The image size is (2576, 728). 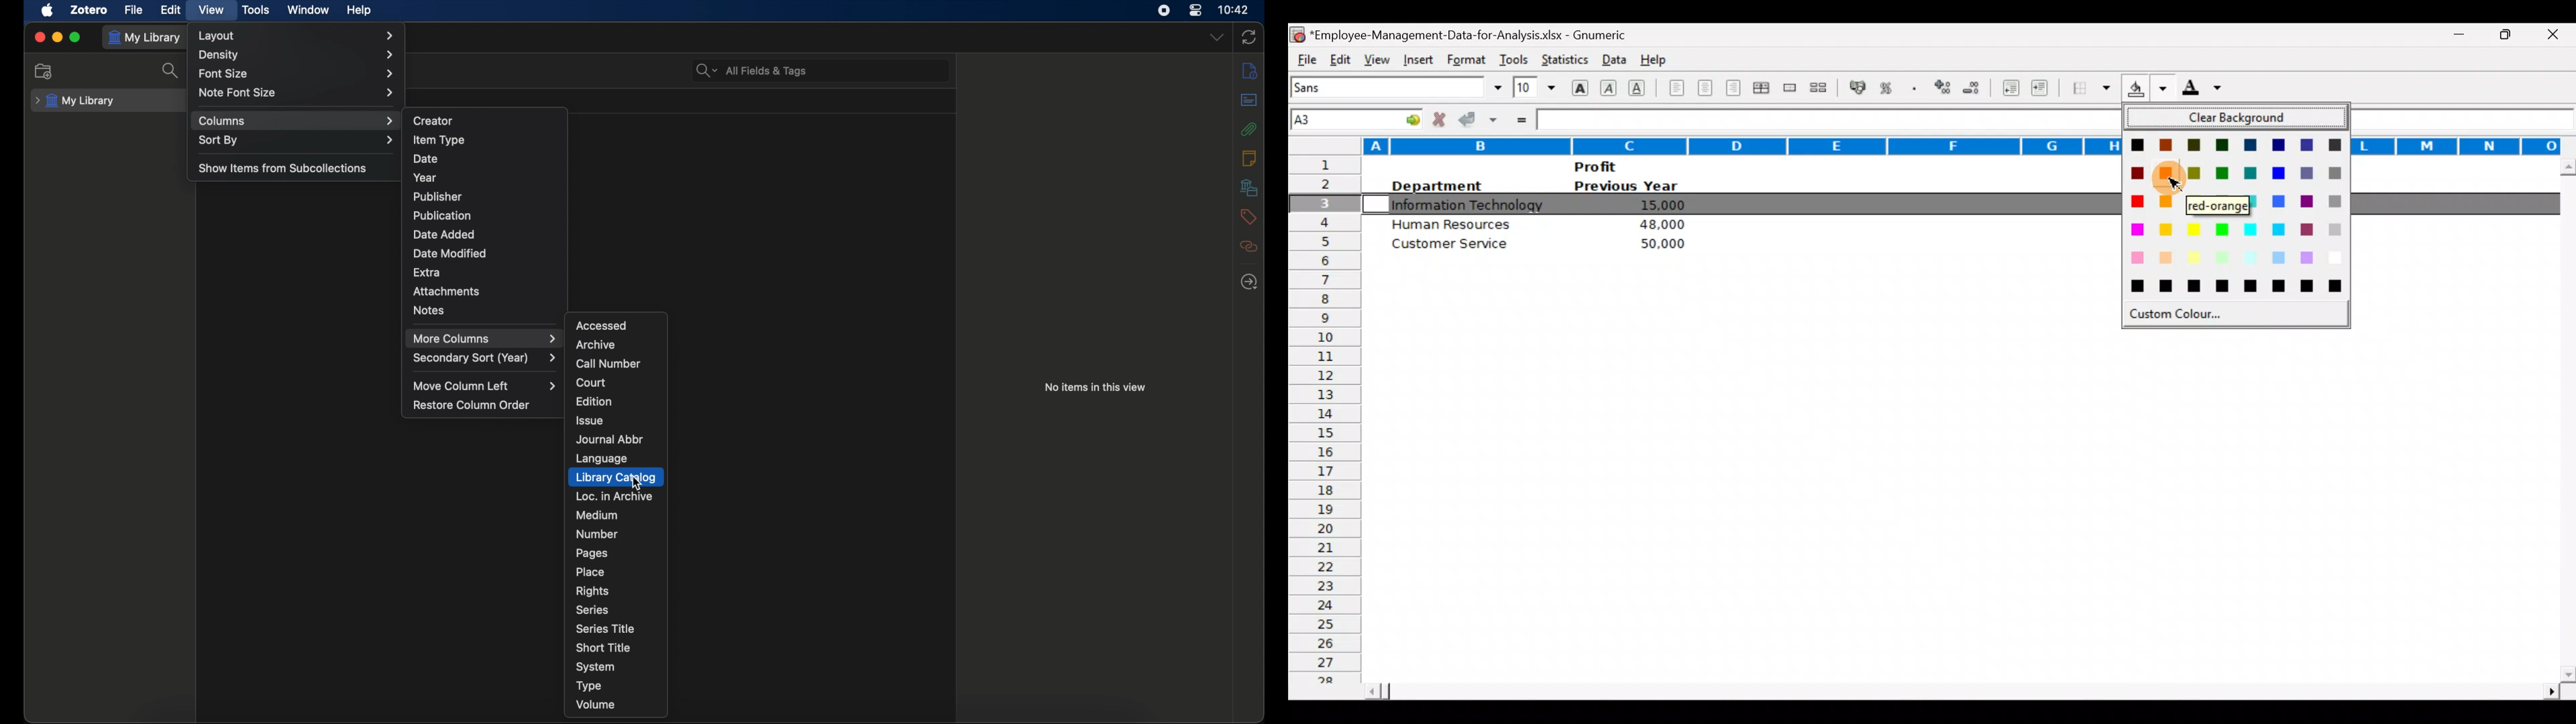 What do you see at coordinates (1654, 57) in the screenshot?
I see `Help` at bounding box center [1654, 57].